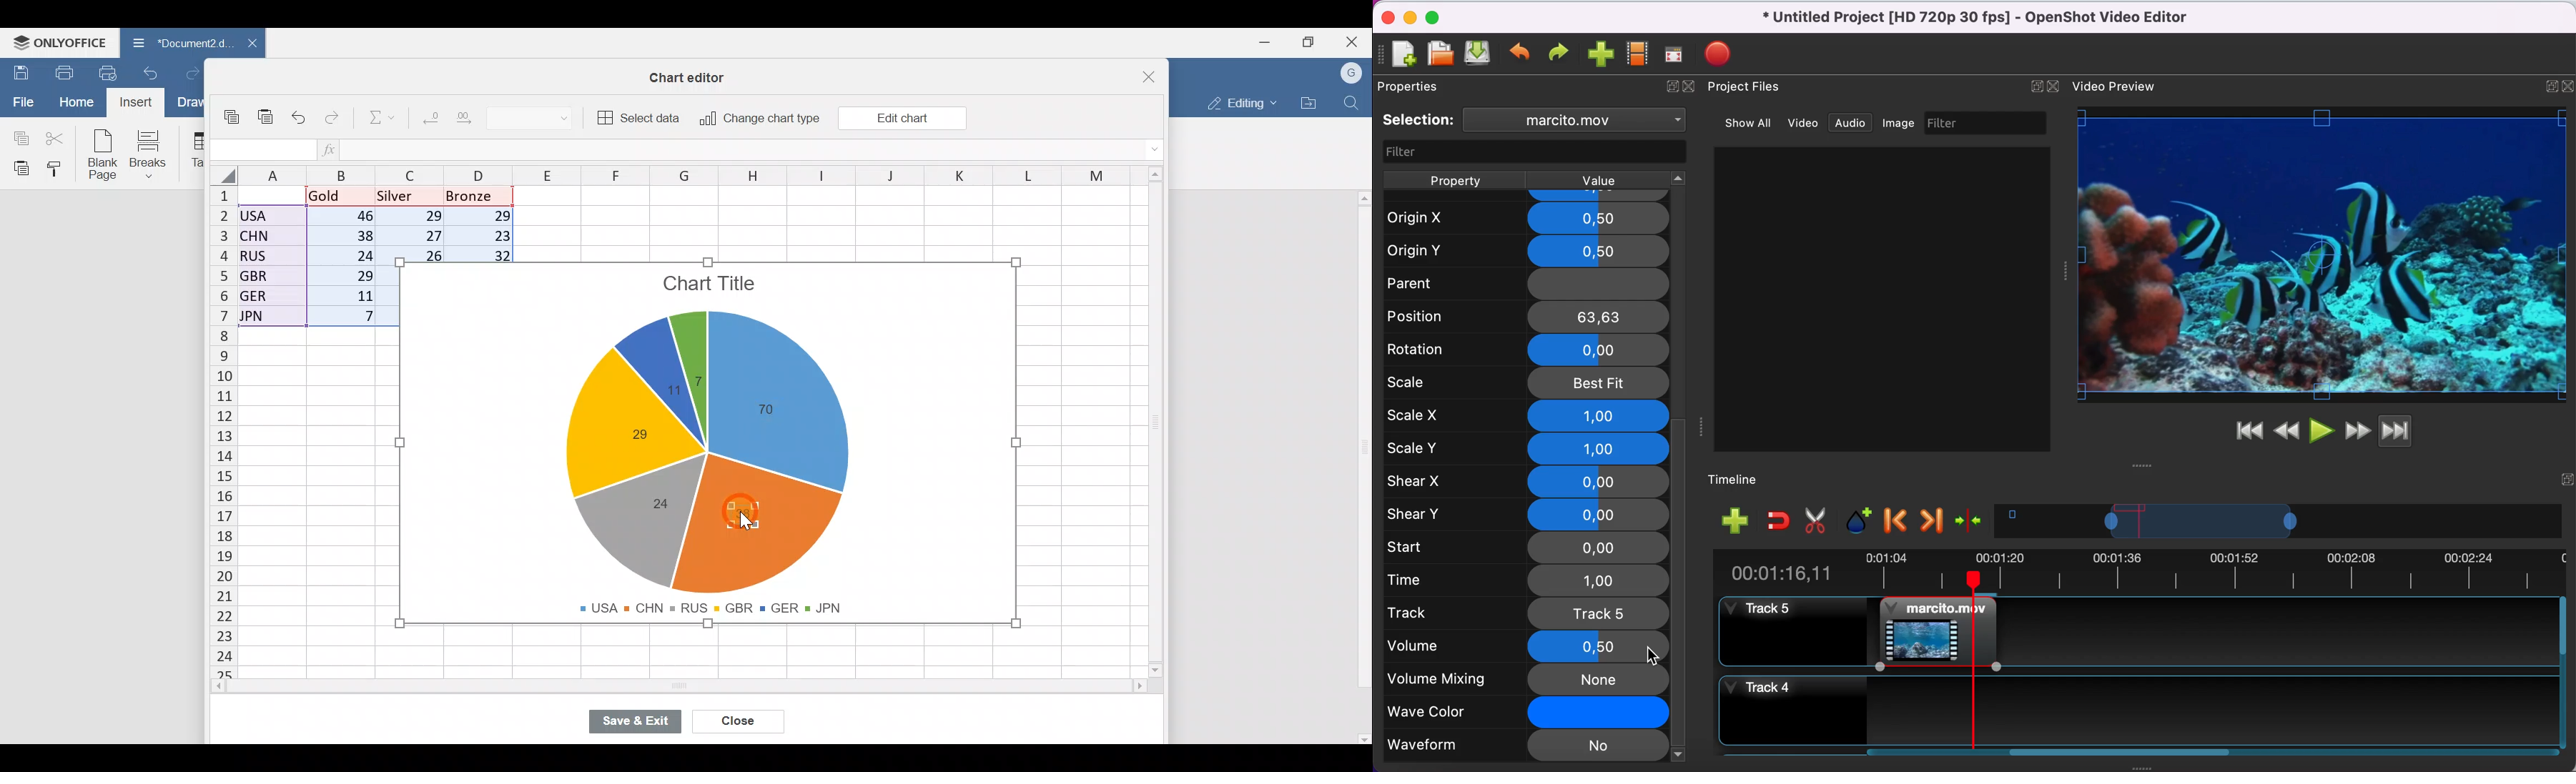  Describe the element at coordinates (193, 150) in the screenshot. I see `Table` at that location.